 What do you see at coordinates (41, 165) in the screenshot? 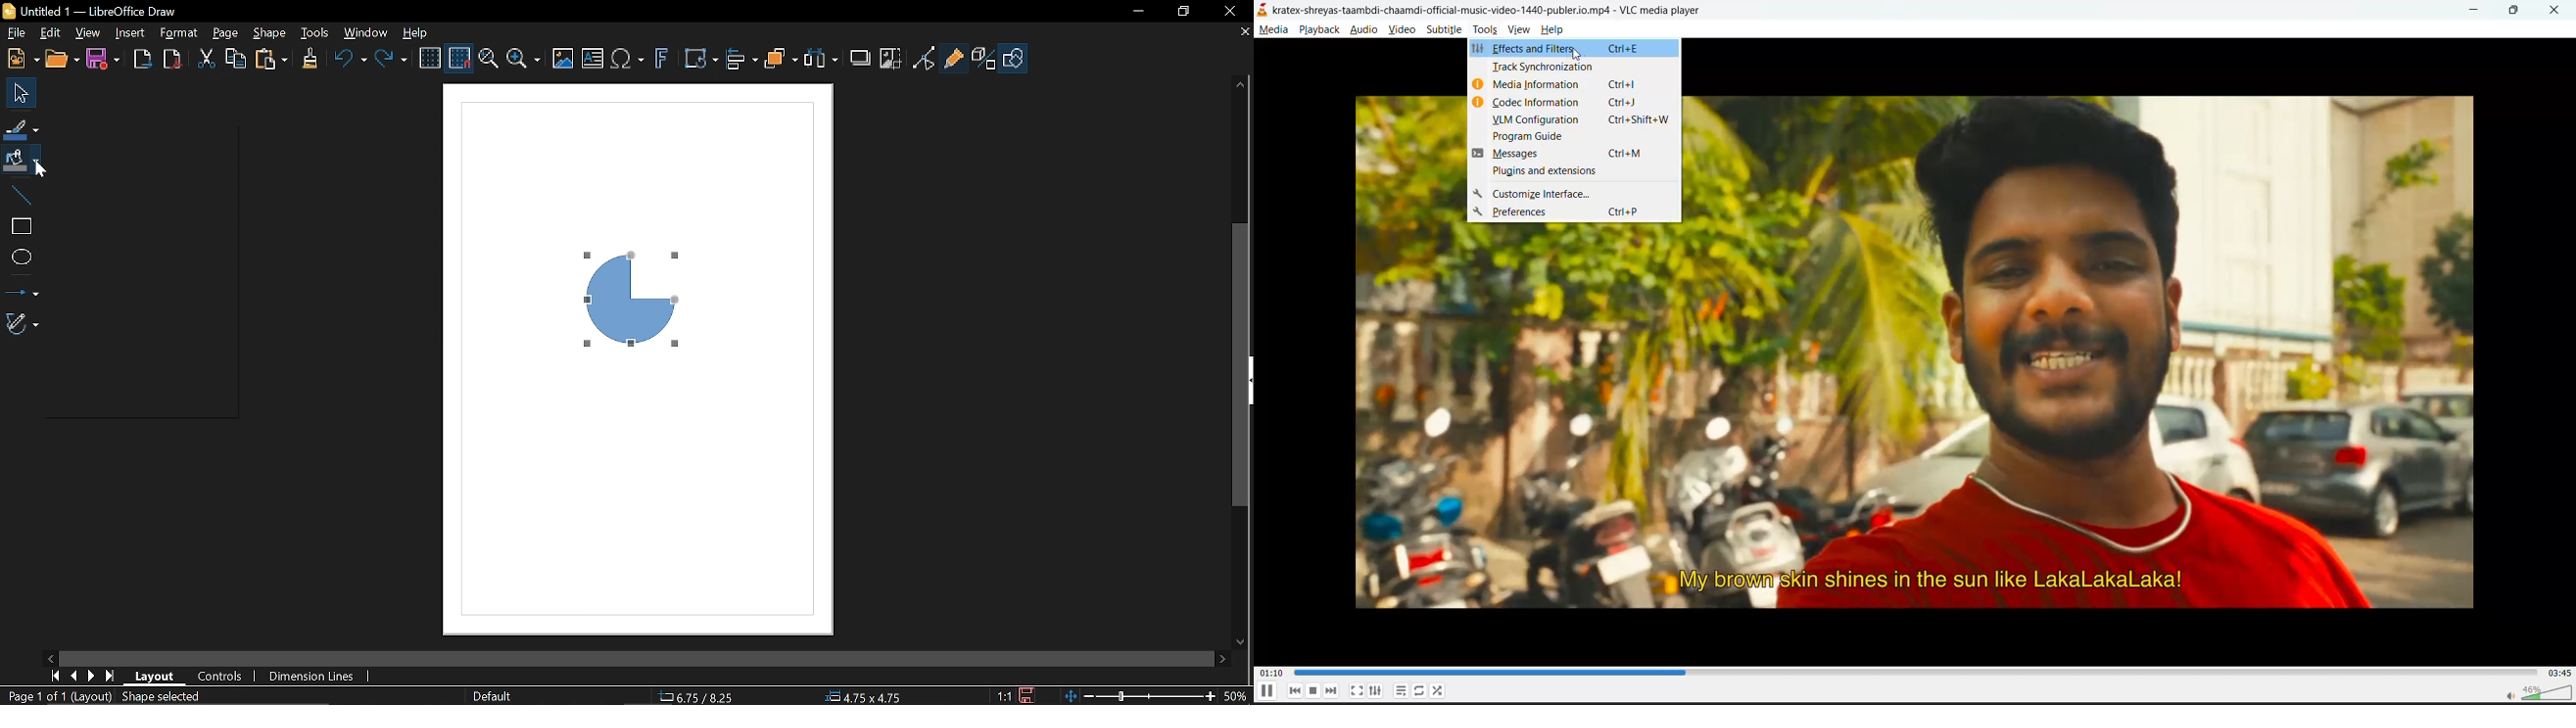
I see `Cursor` at bounding box center [41, 165].